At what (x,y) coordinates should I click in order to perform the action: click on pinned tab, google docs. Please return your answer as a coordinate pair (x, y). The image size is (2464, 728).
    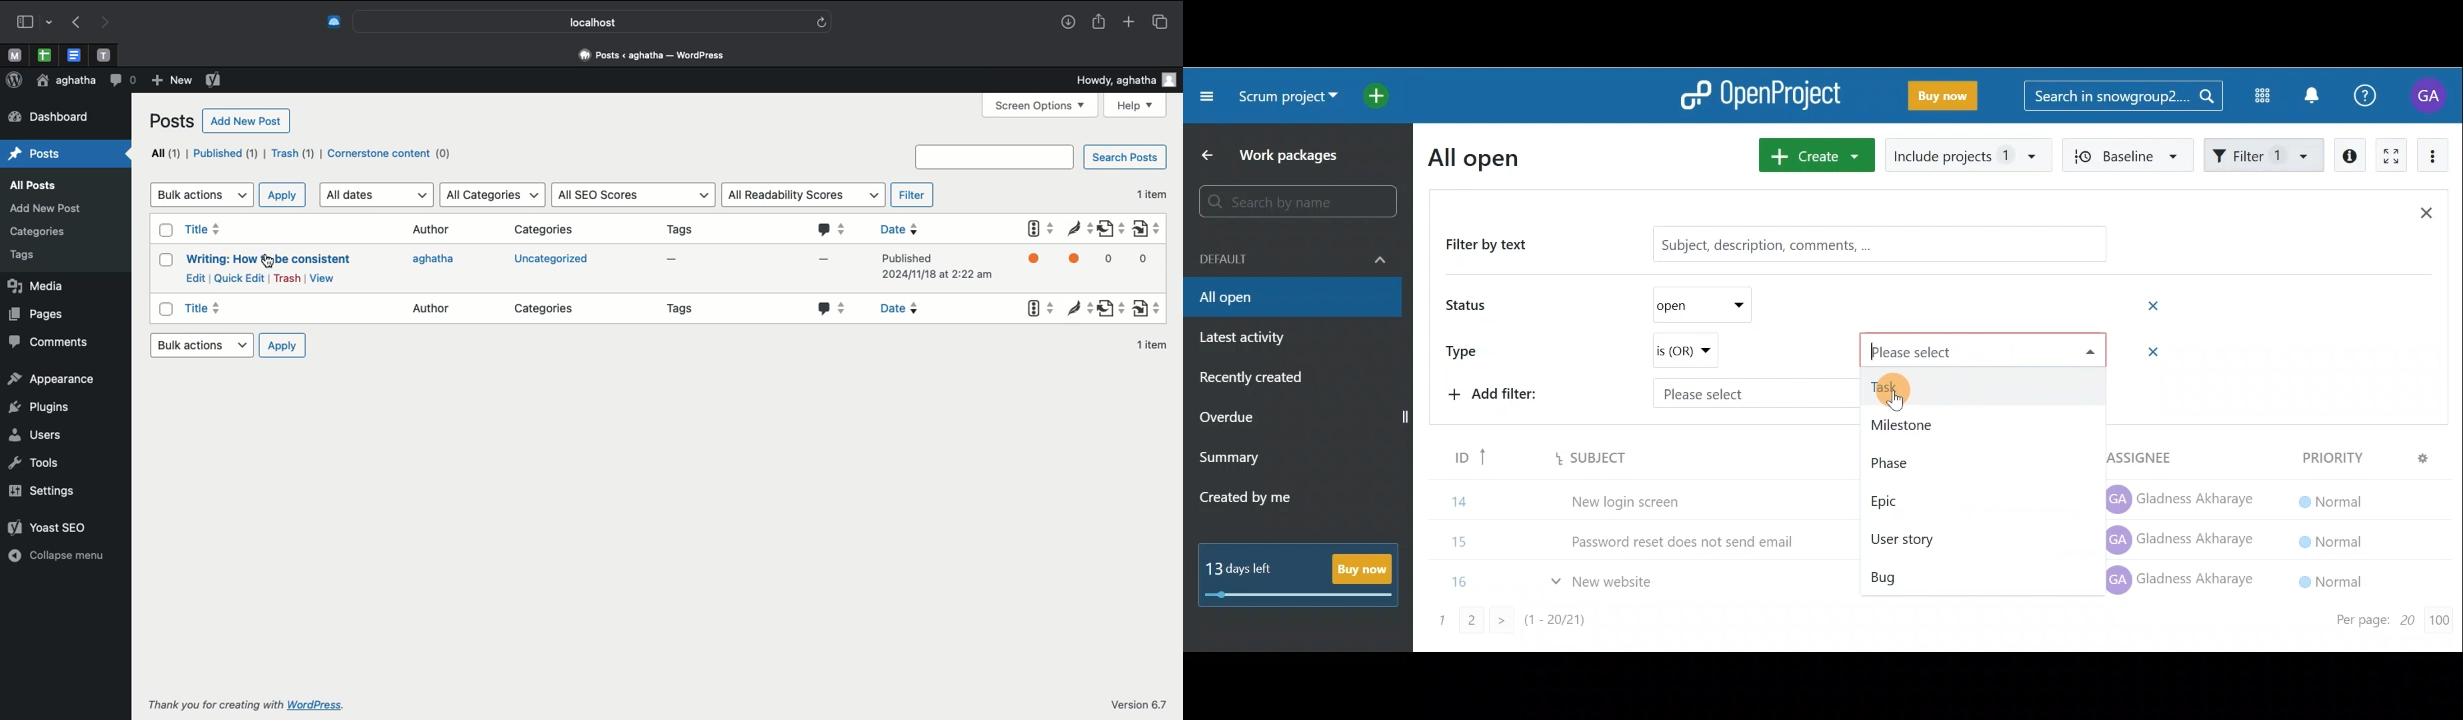
    Looking at the image, I should click on (72, 52).